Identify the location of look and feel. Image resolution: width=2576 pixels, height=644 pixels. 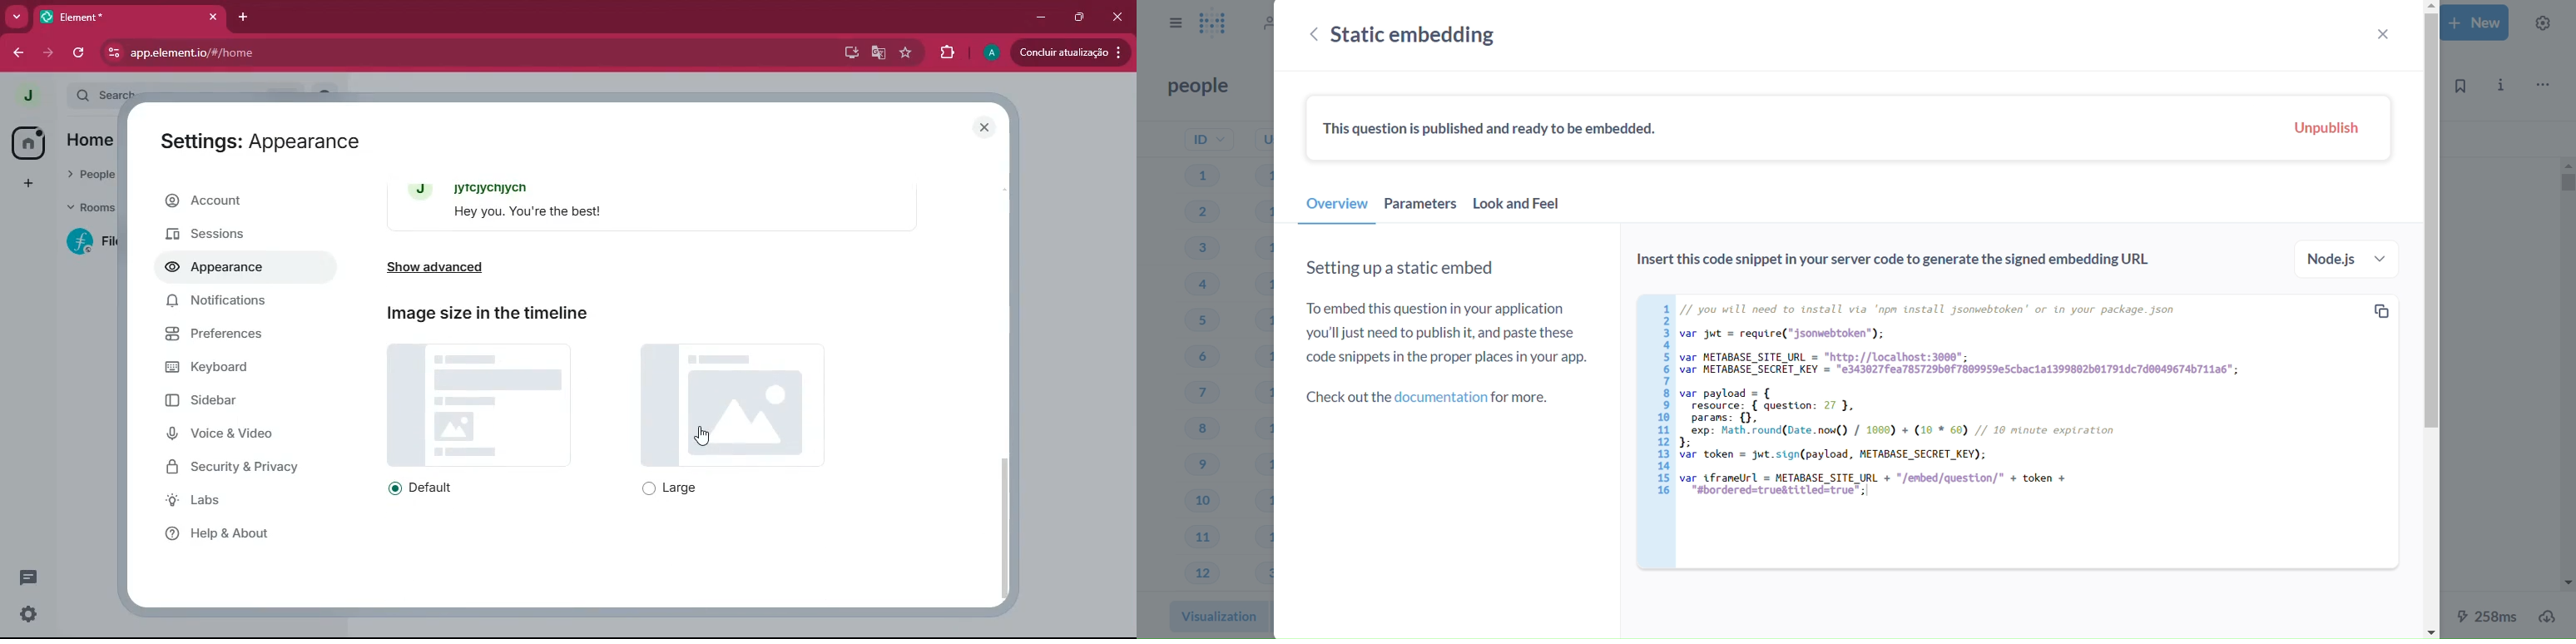
(1527, 208).